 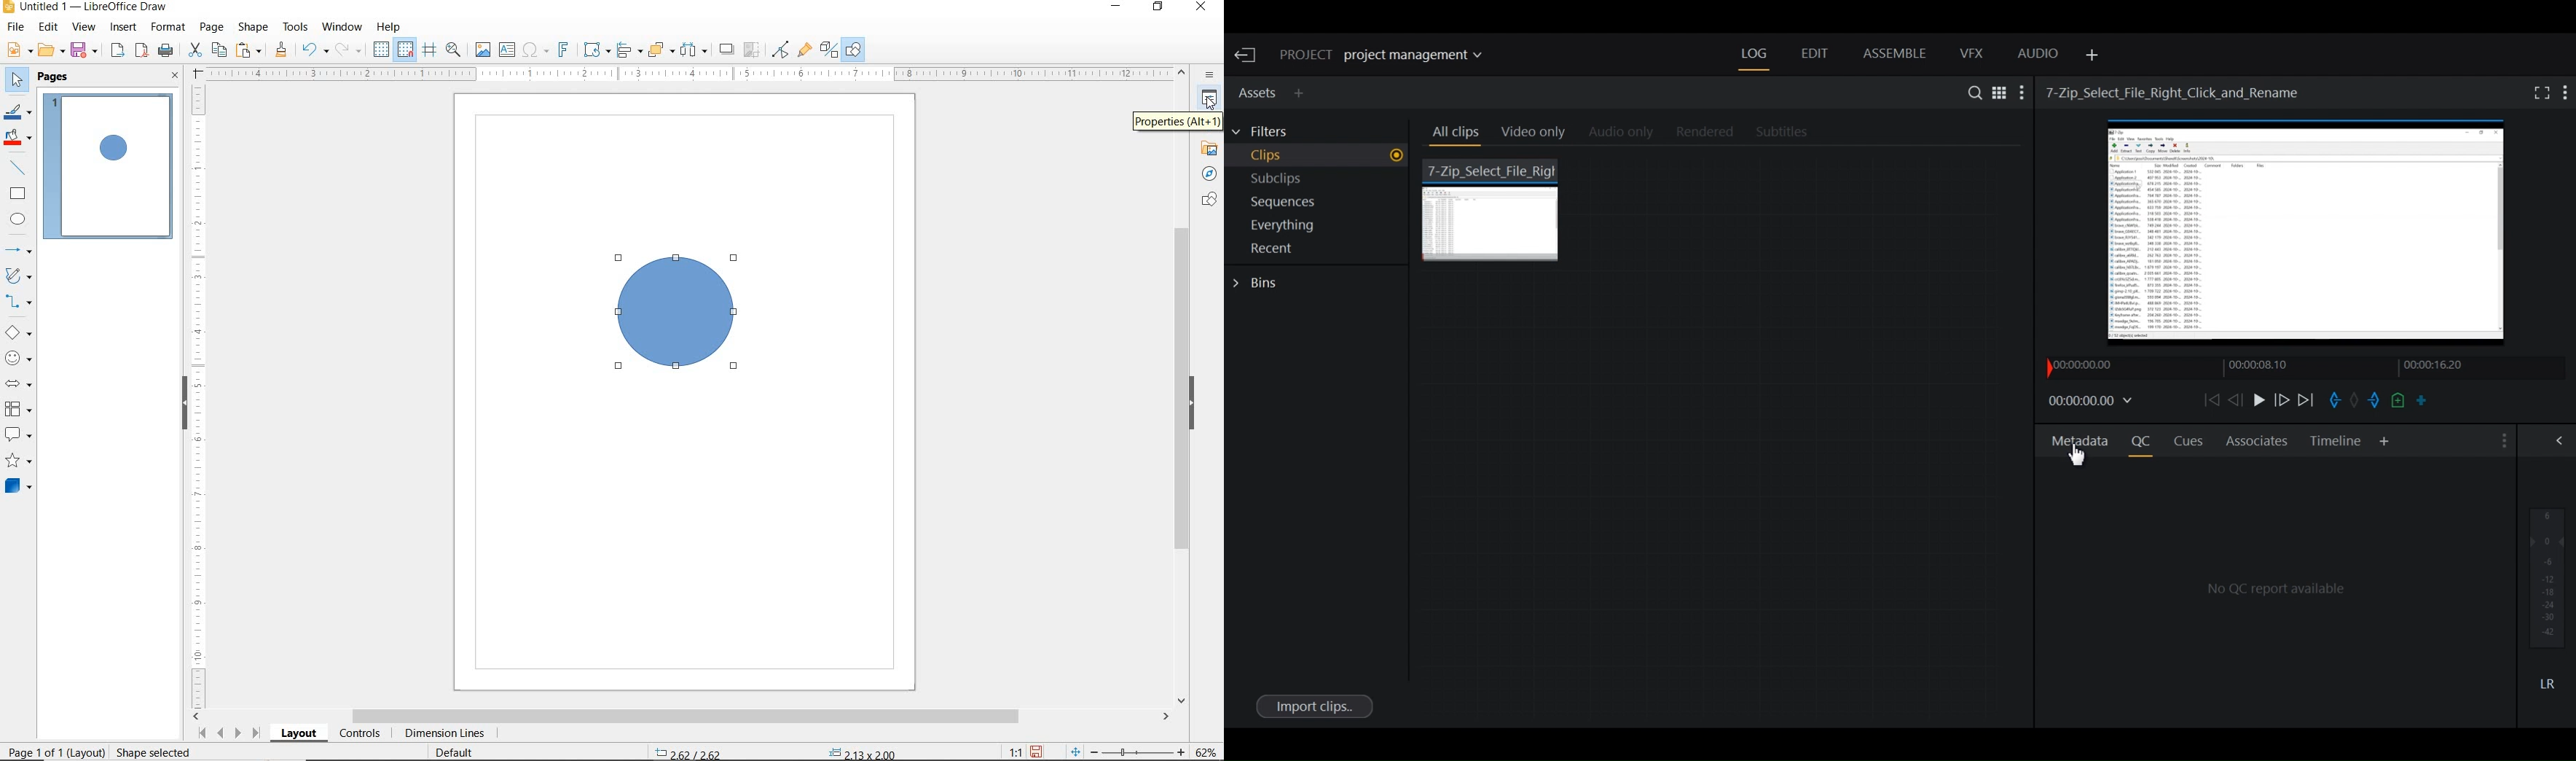 I want to click on Move Forward, so click(x=2311, y=400).